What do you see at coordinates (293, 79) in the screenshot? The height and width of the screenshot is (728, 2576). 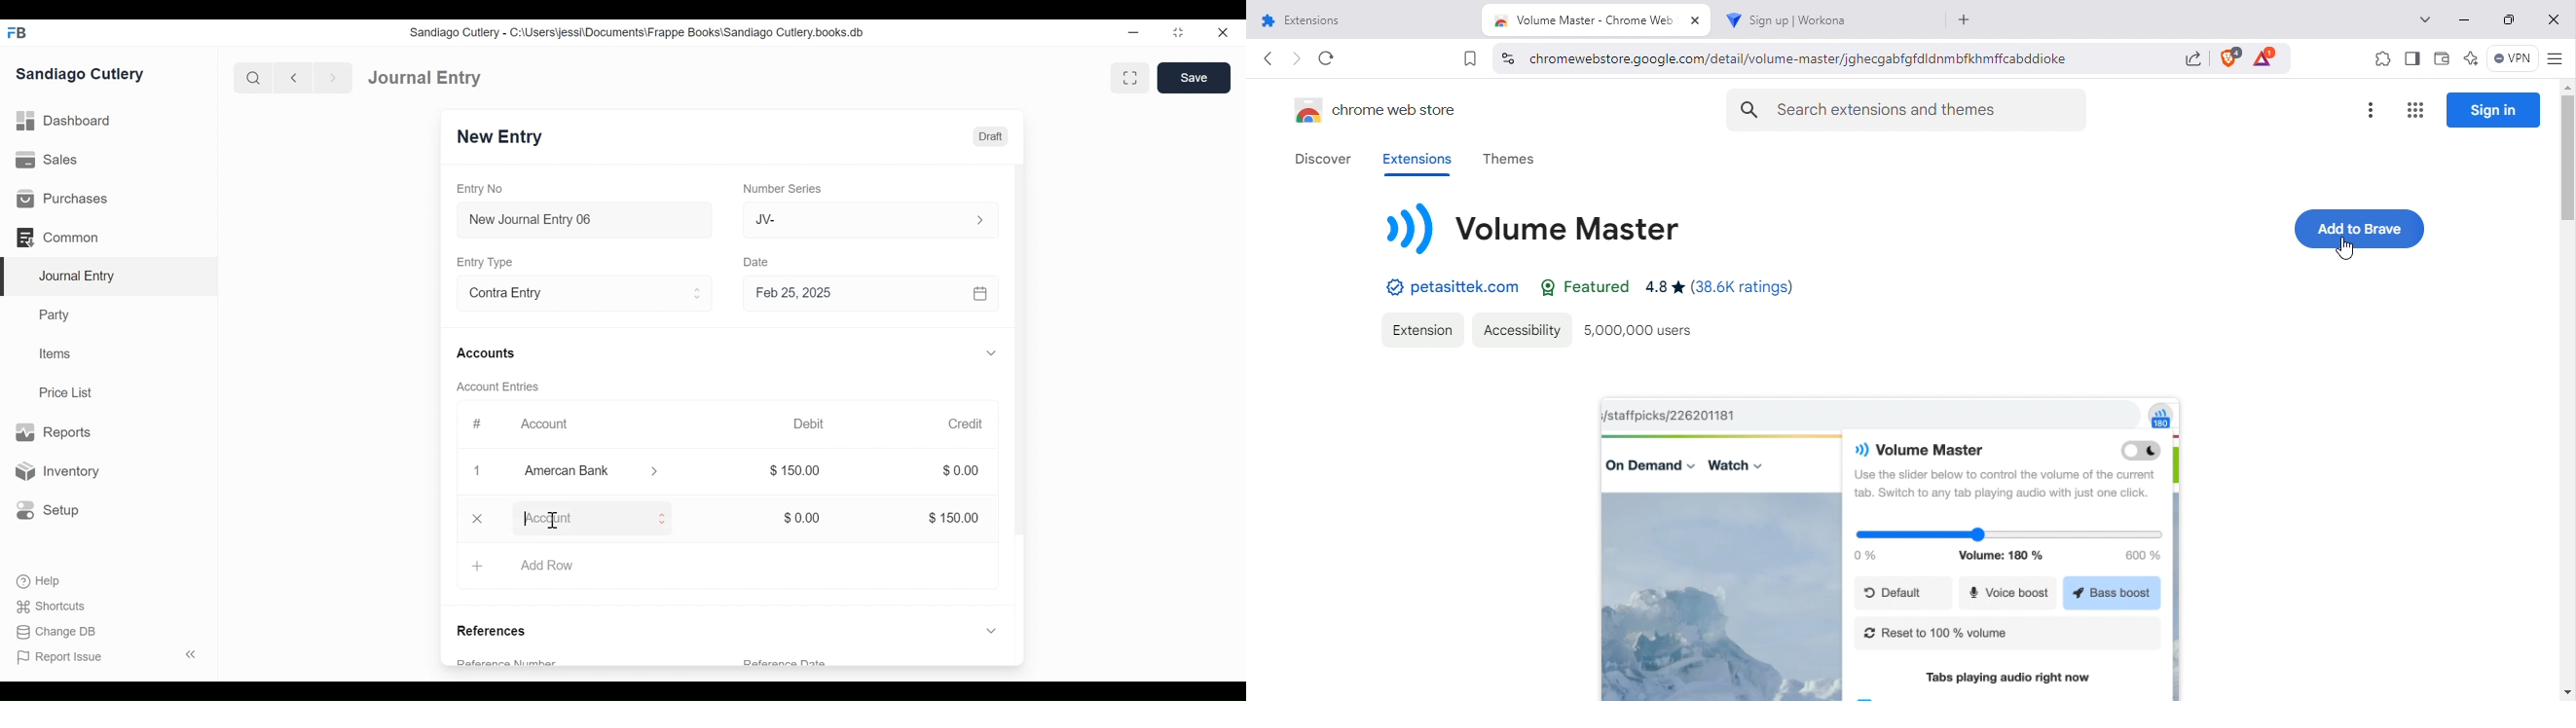 I see `Navigate back` at bounding box center [293, 79].